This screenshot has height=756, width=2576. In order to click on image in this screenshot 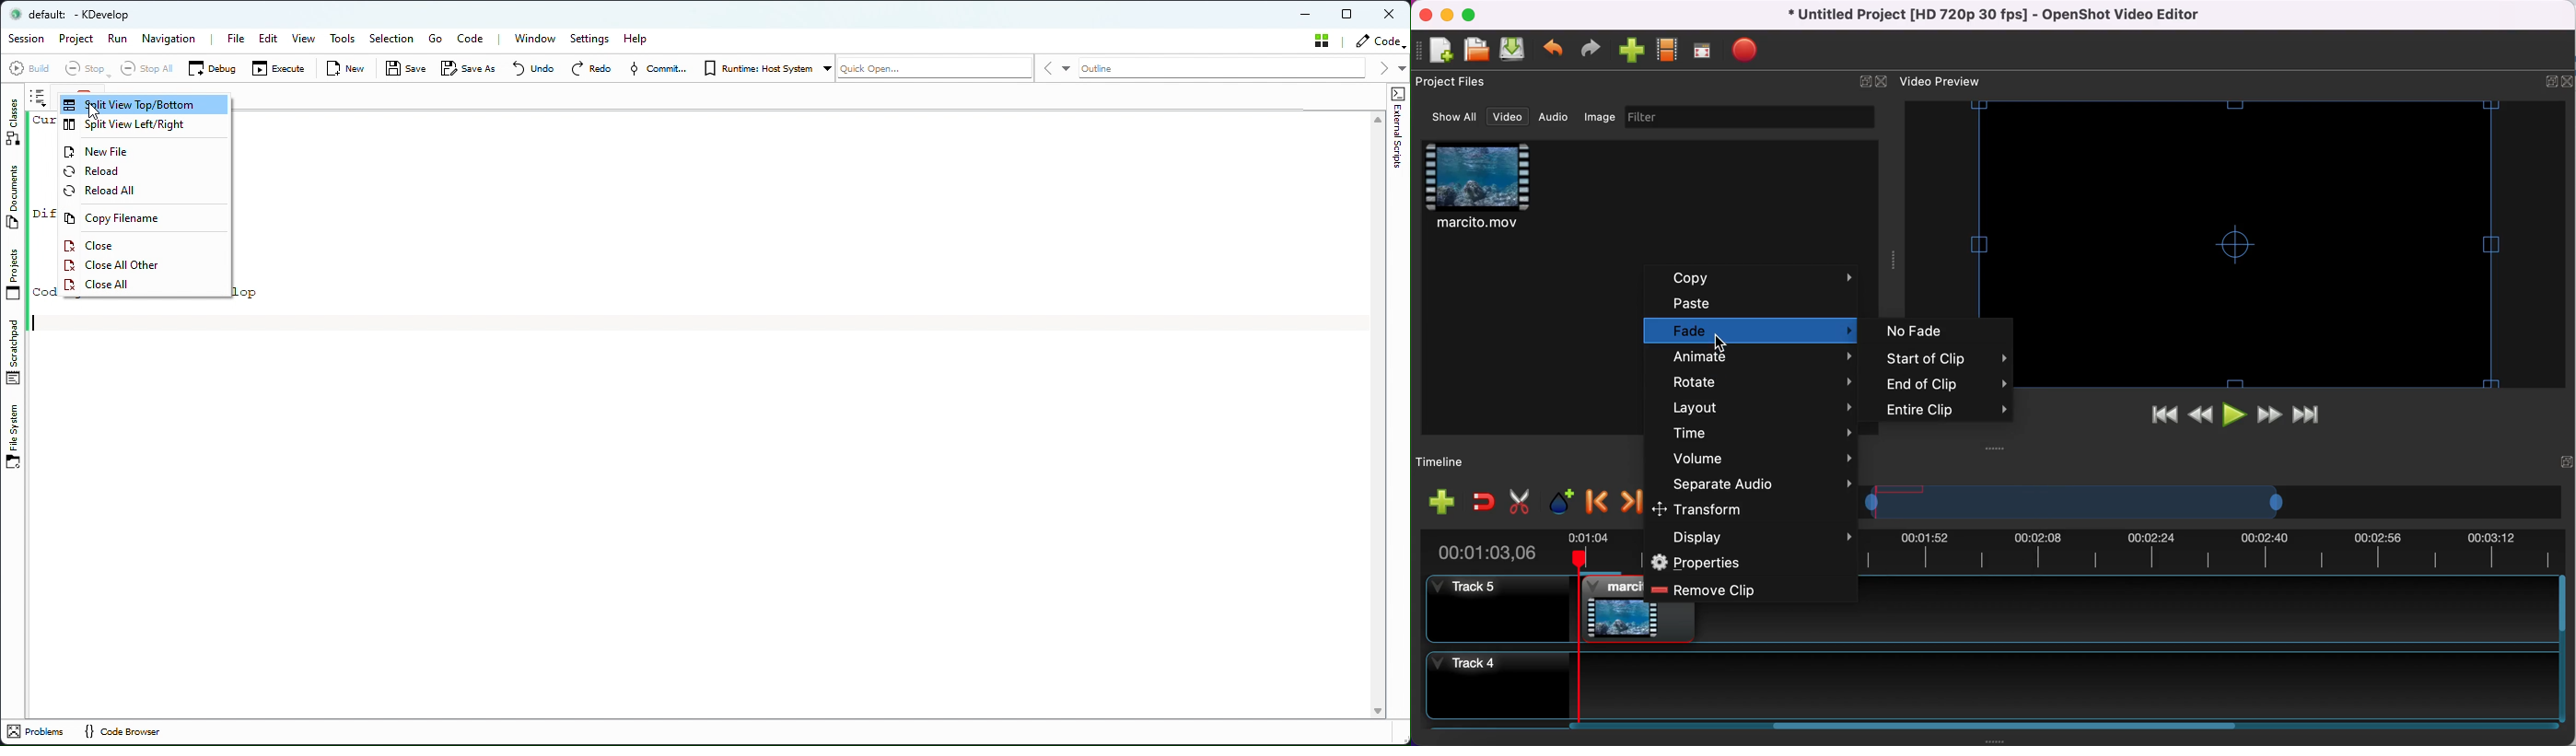, I will do `click(1596, 116)`.